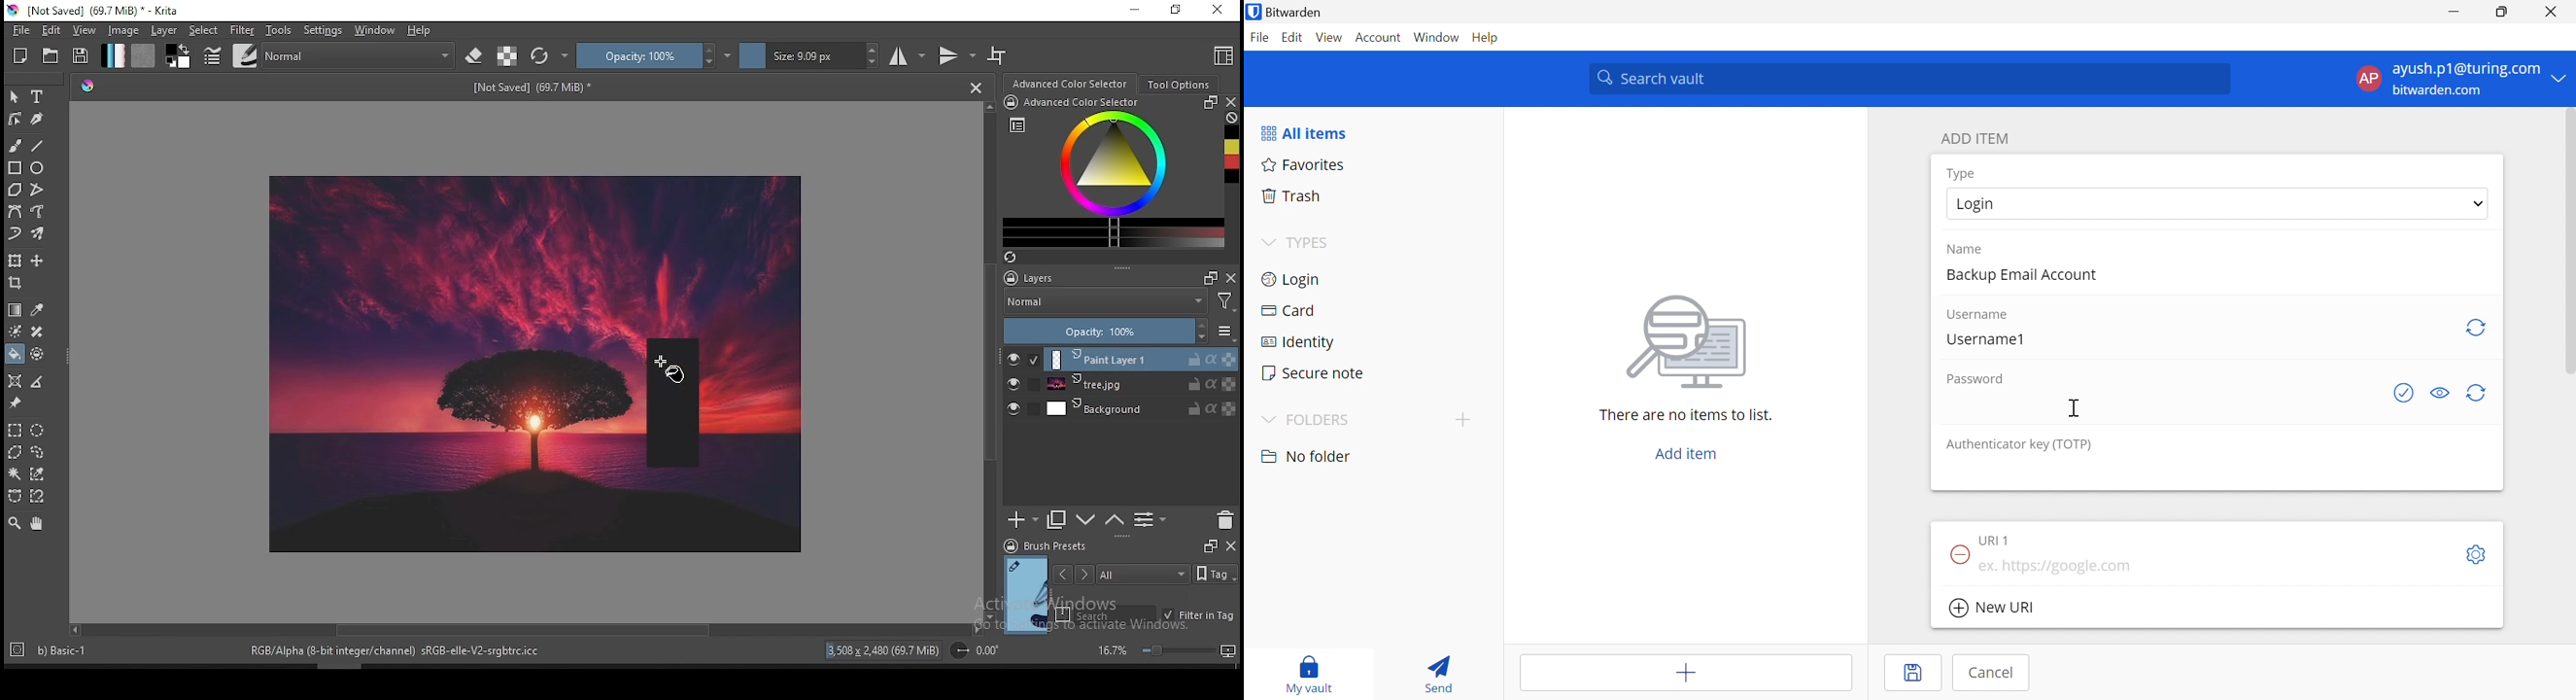 The image size is (2576, 700). I want to click on Backup Email Account, so click(2019, 276).